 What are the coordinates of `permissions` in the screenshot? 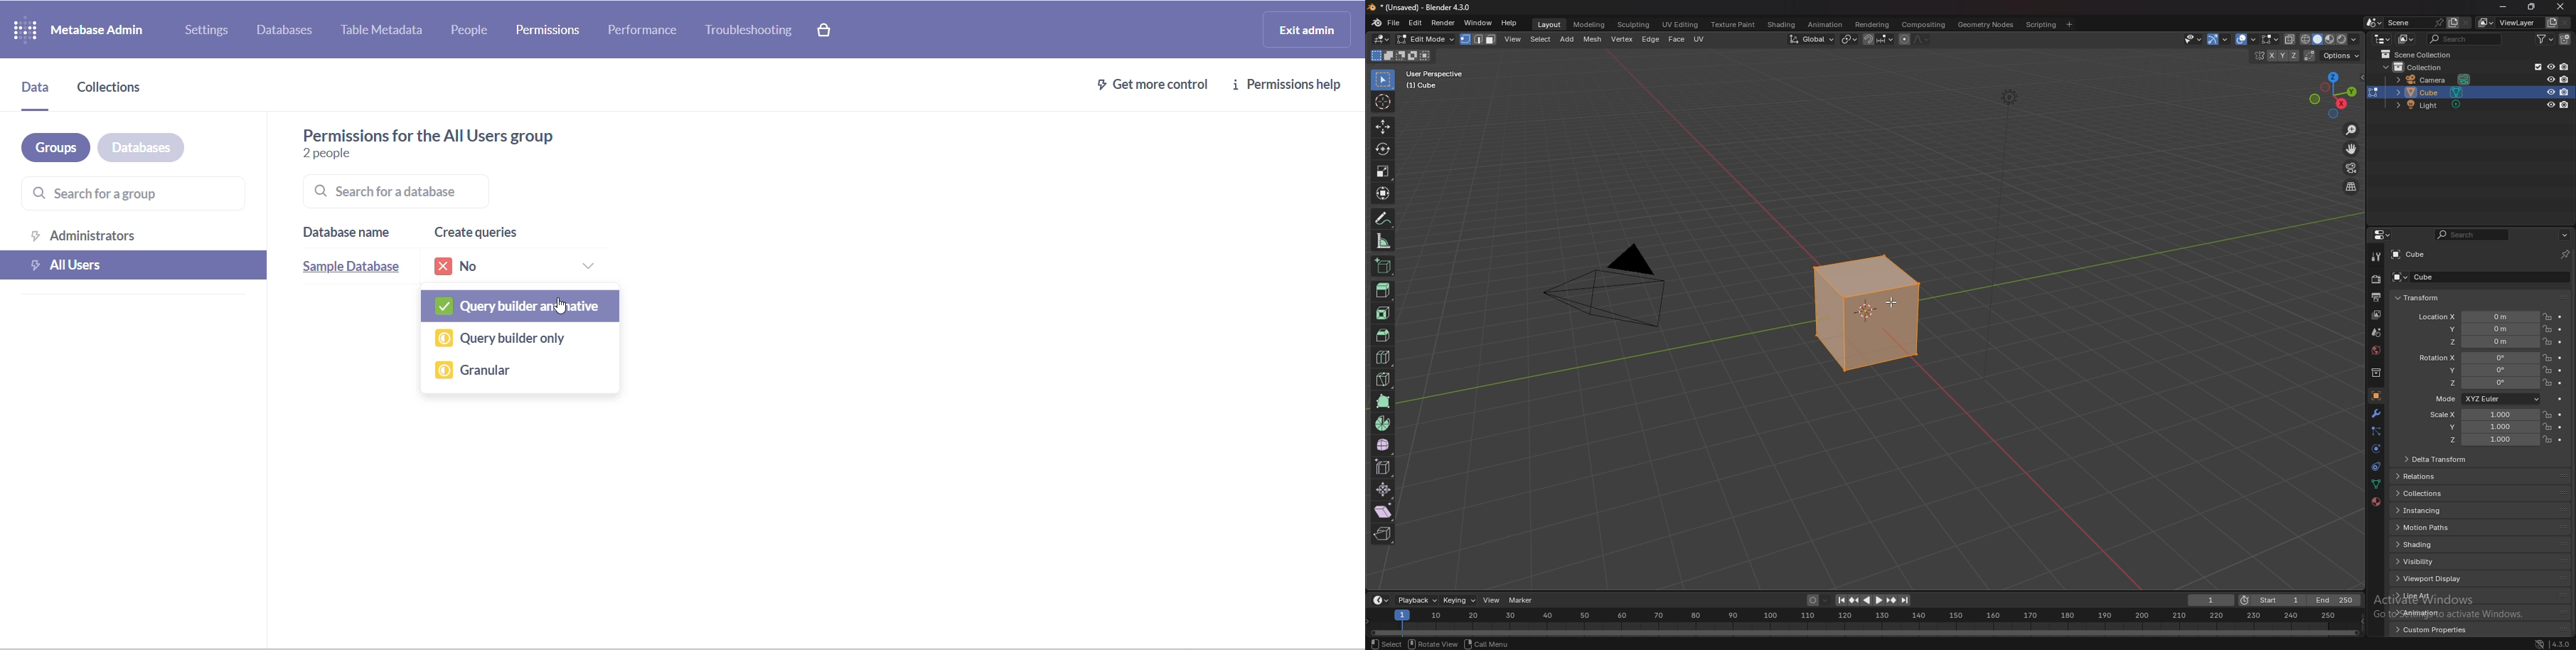 It's located at (523, 267).